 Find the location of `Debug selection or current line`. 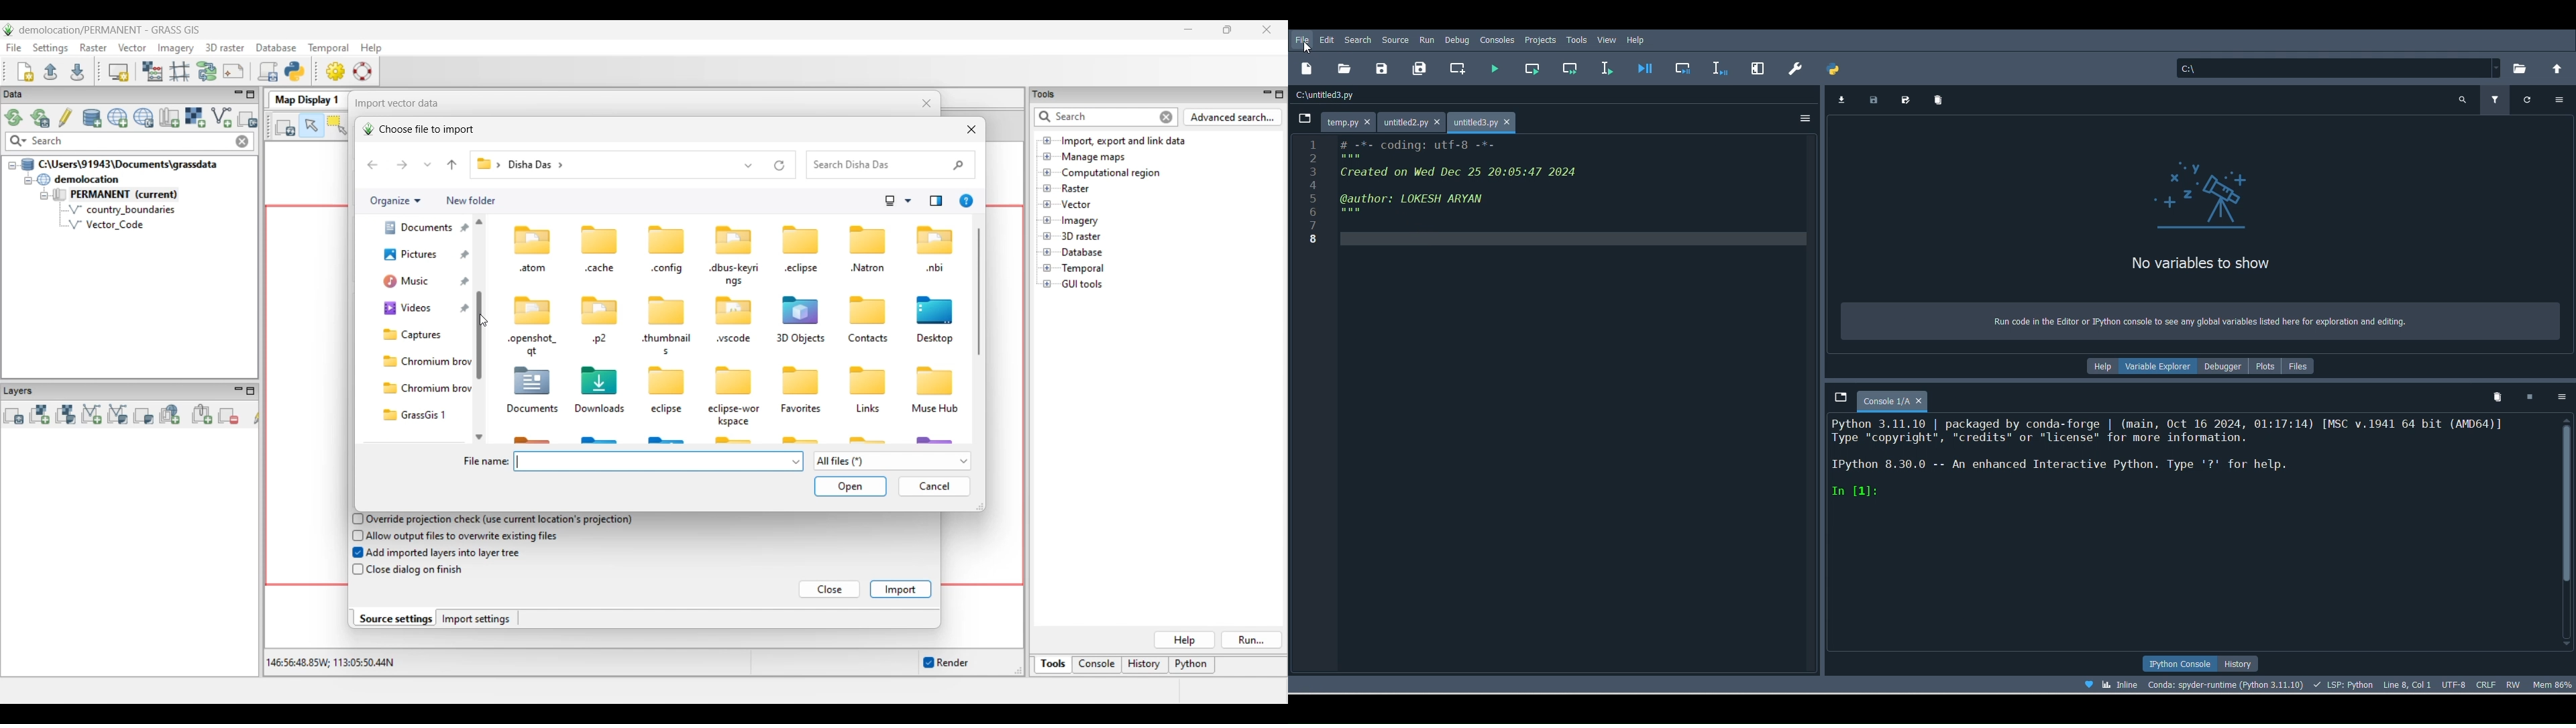

Debug selection or current line is located at coordinates (1719, 65).